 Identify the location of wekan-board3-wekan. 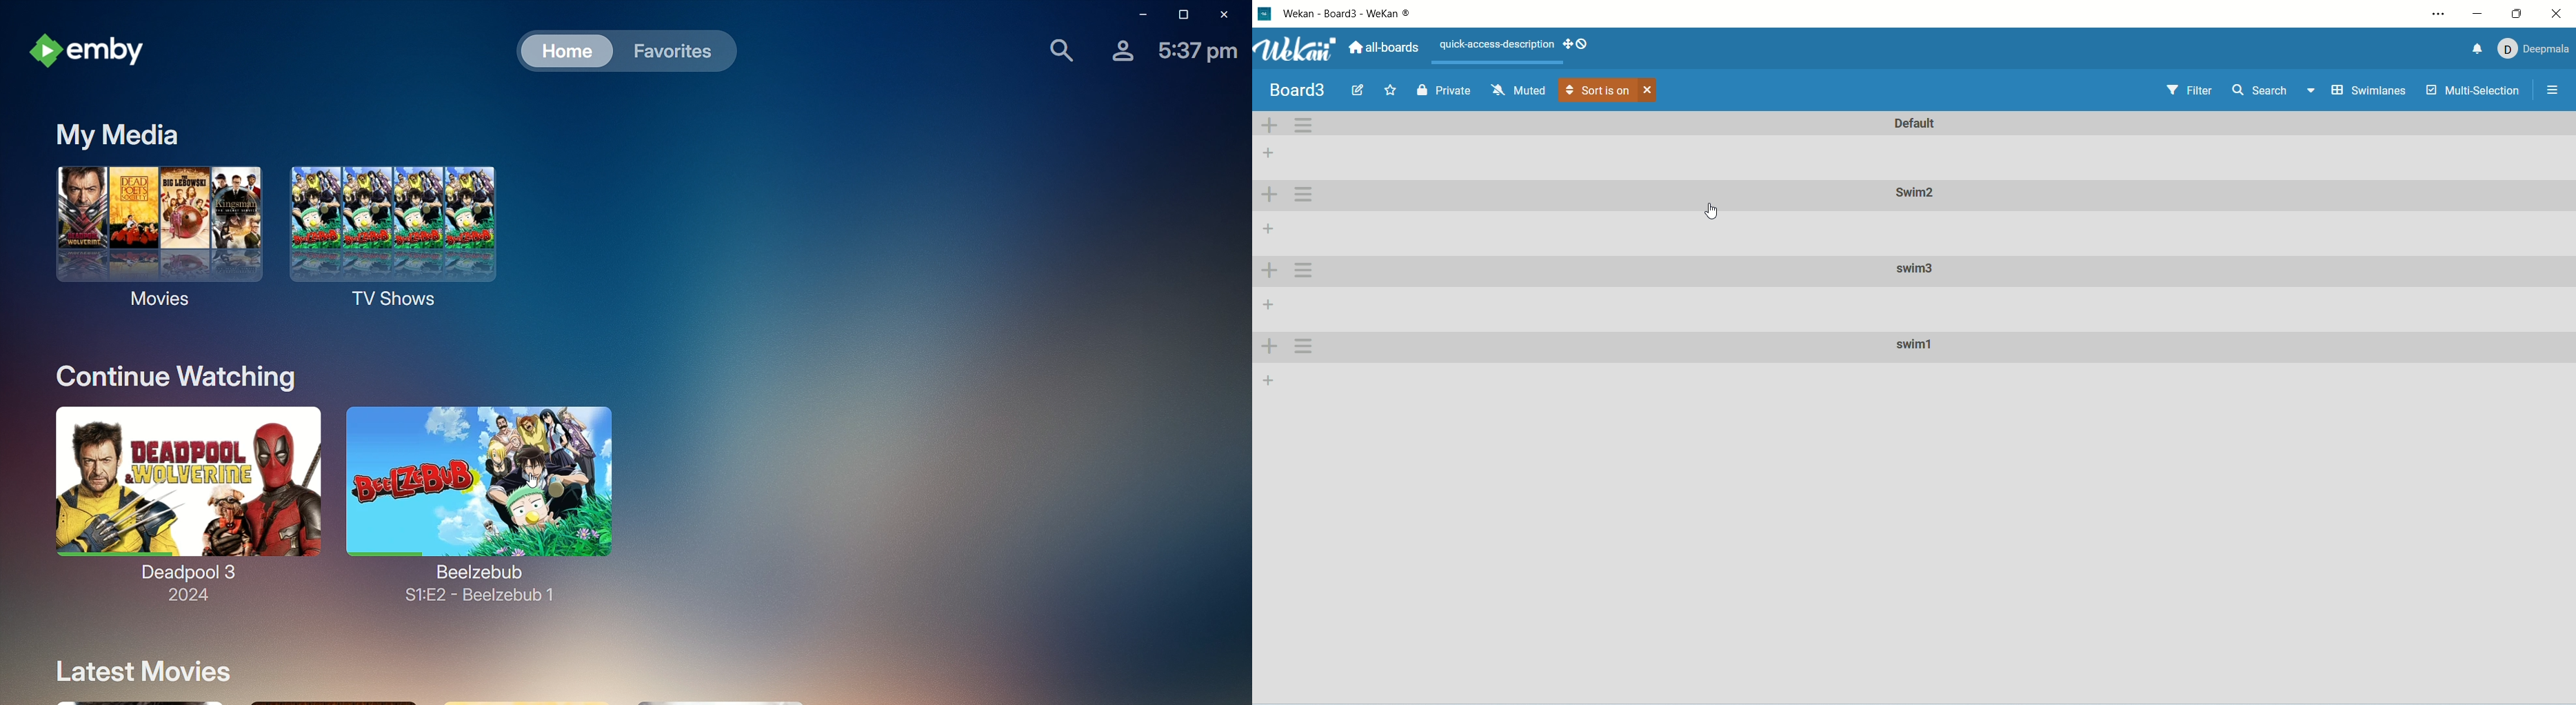
(1349, 14).